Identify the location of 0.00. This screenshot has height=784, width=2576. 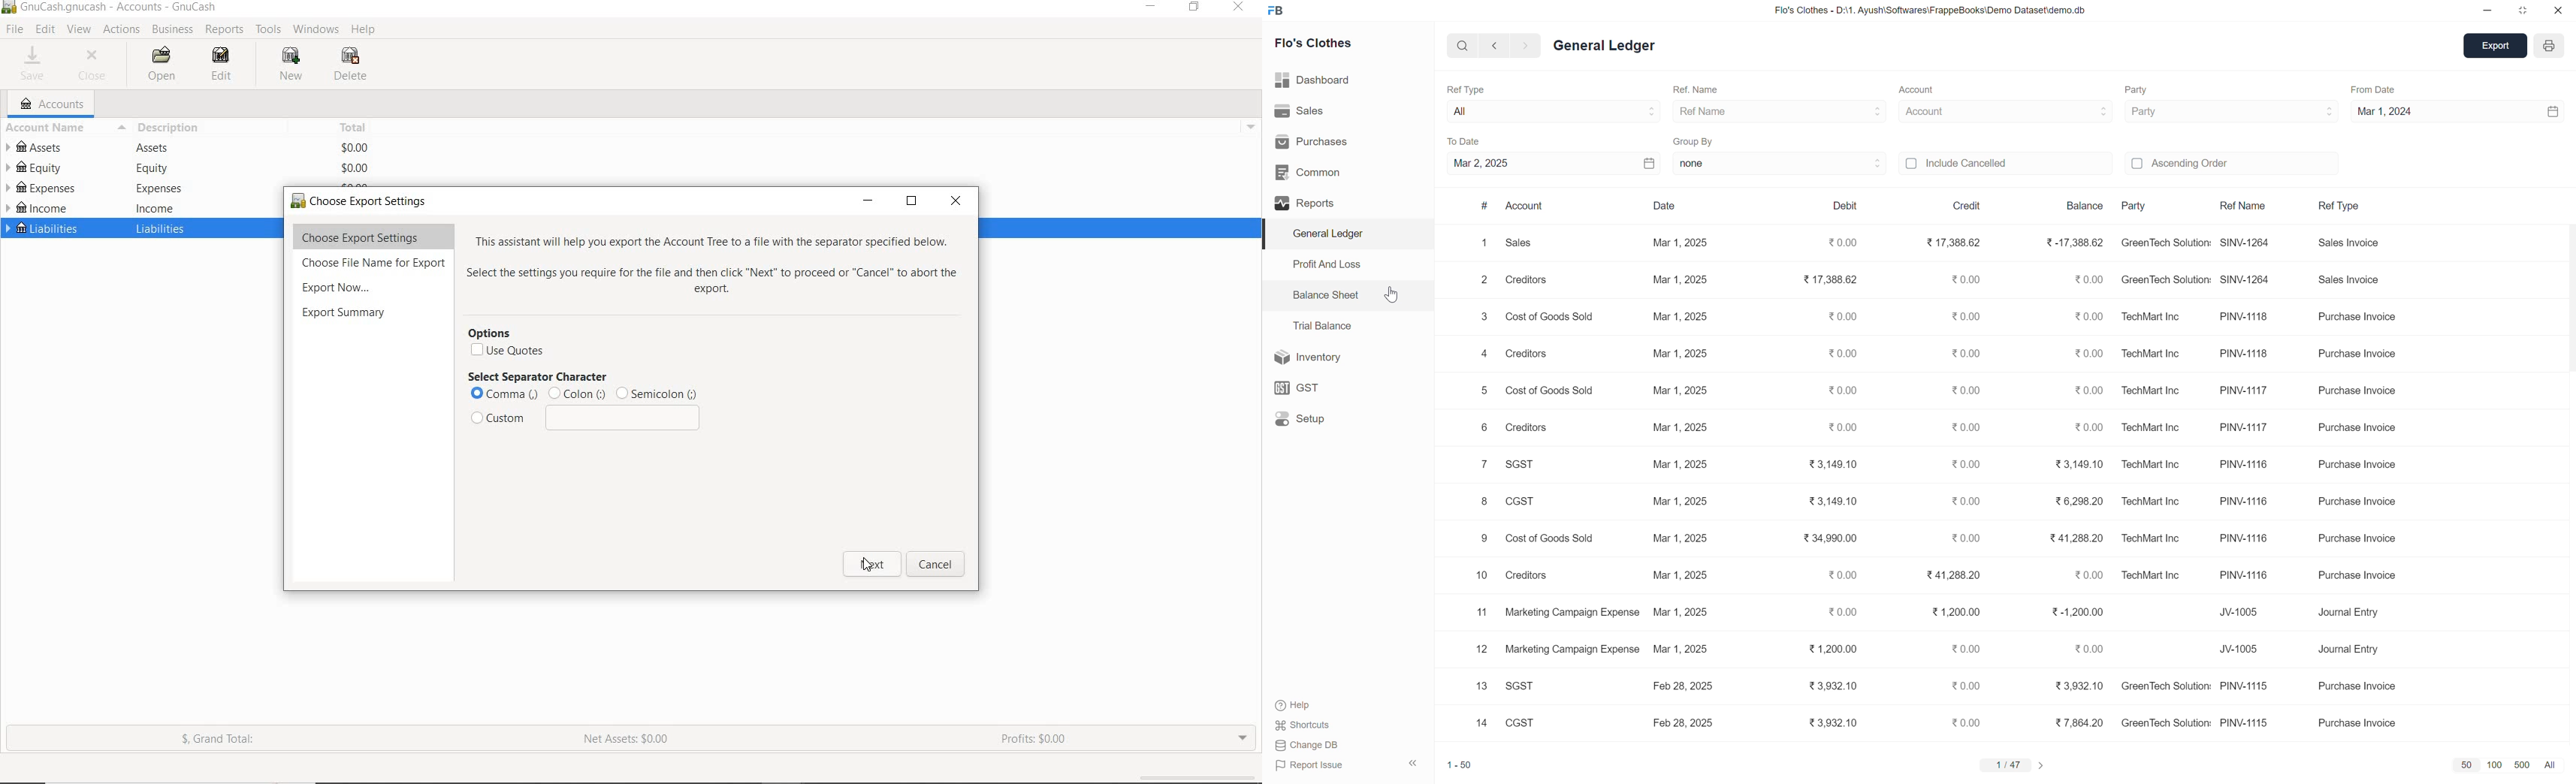
(1961, 316).